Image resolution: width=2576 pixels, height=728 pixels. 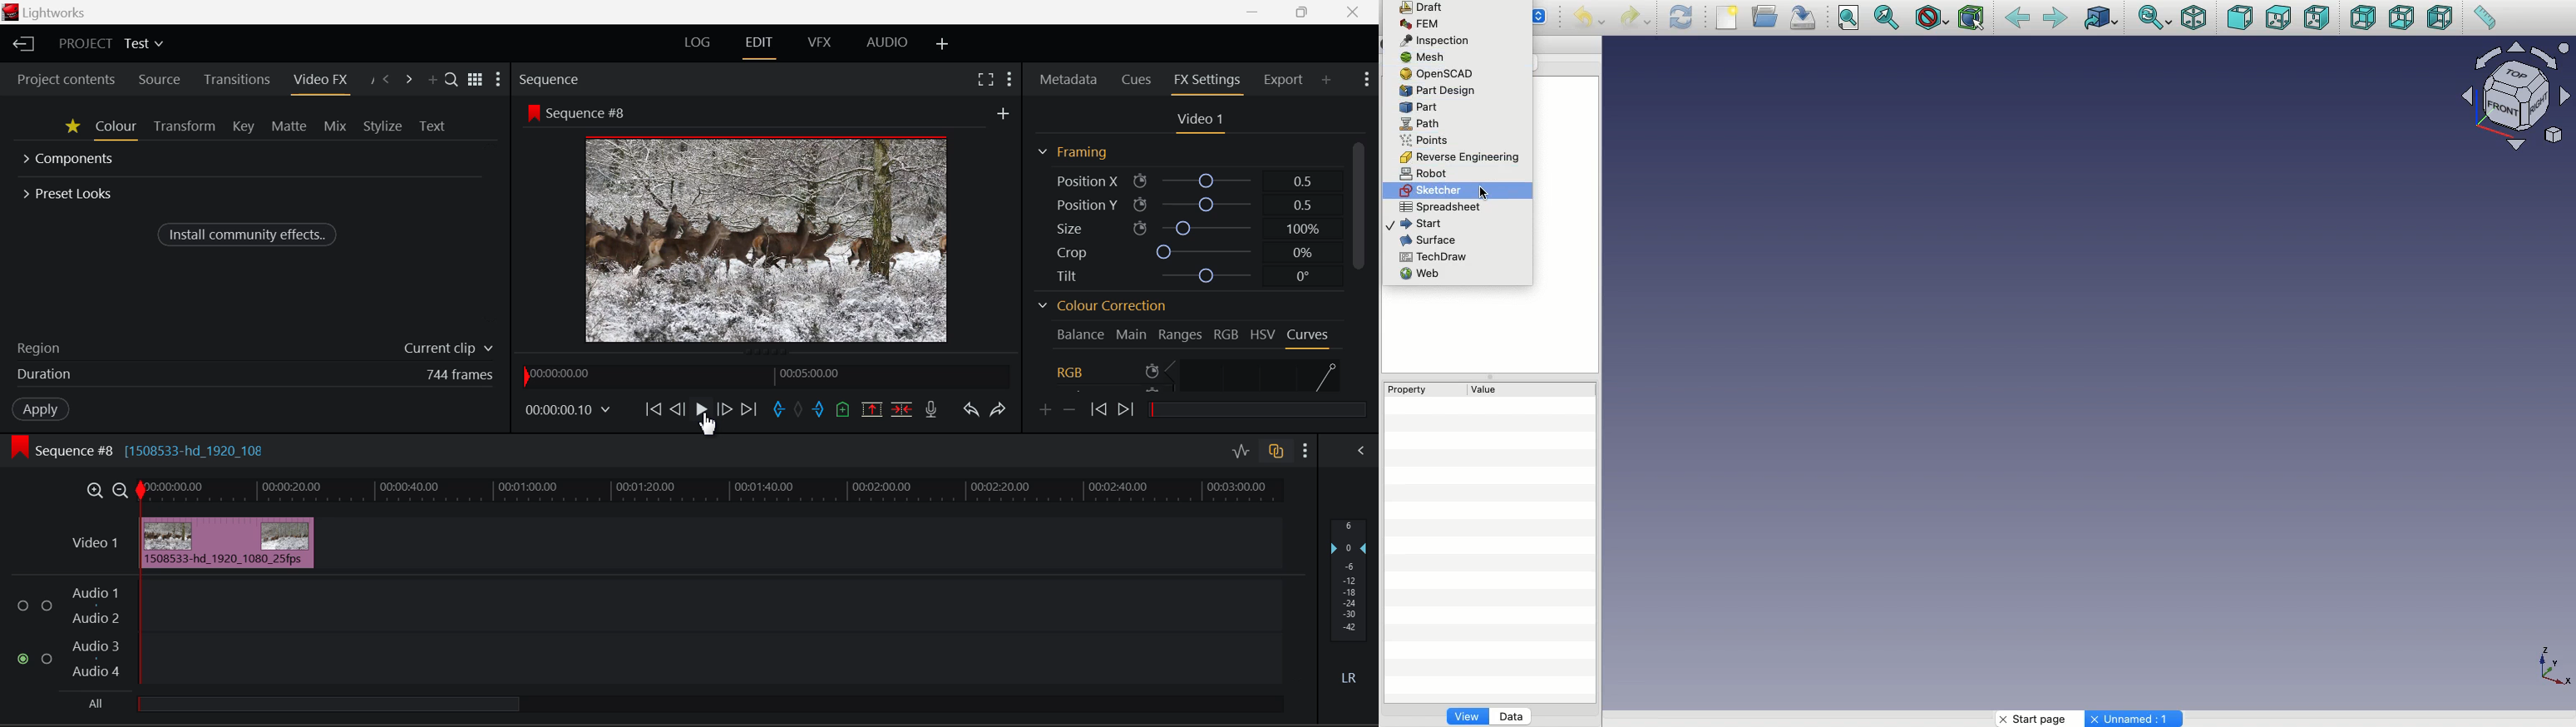 I want to click on Previous Panel, so click(x=386, y=78).